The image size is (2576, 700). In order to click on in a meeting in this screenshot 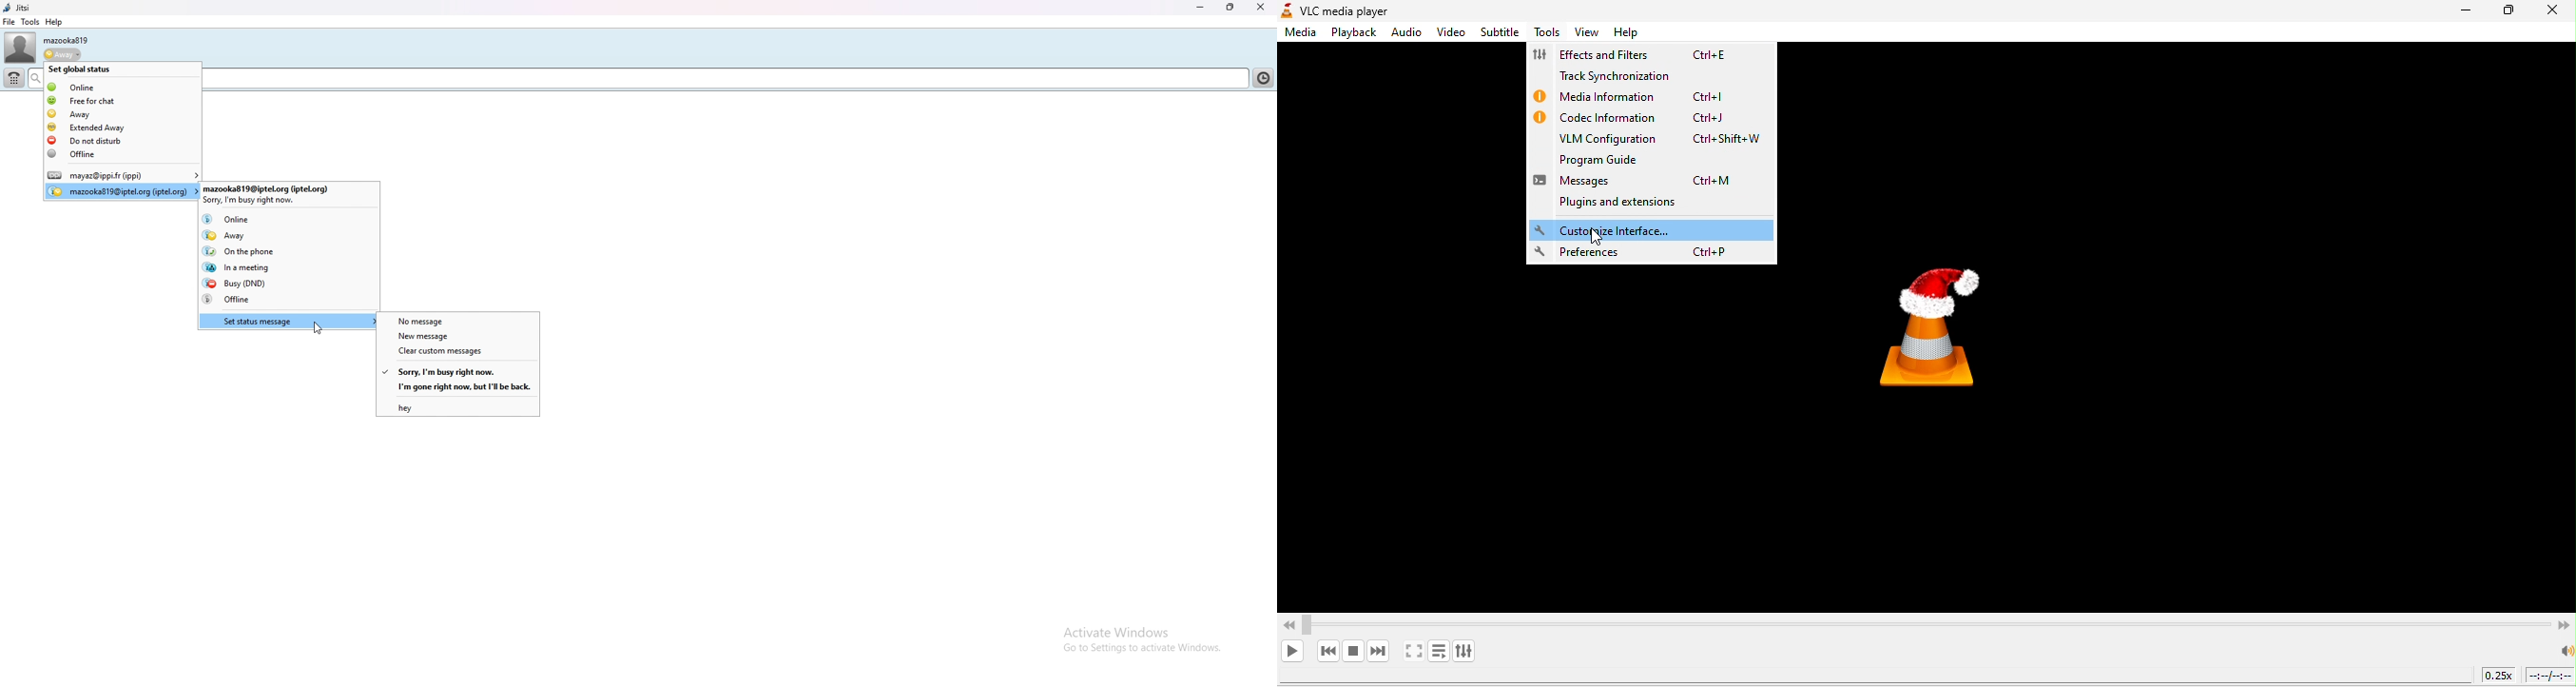, I will do `click(289, 267)`.